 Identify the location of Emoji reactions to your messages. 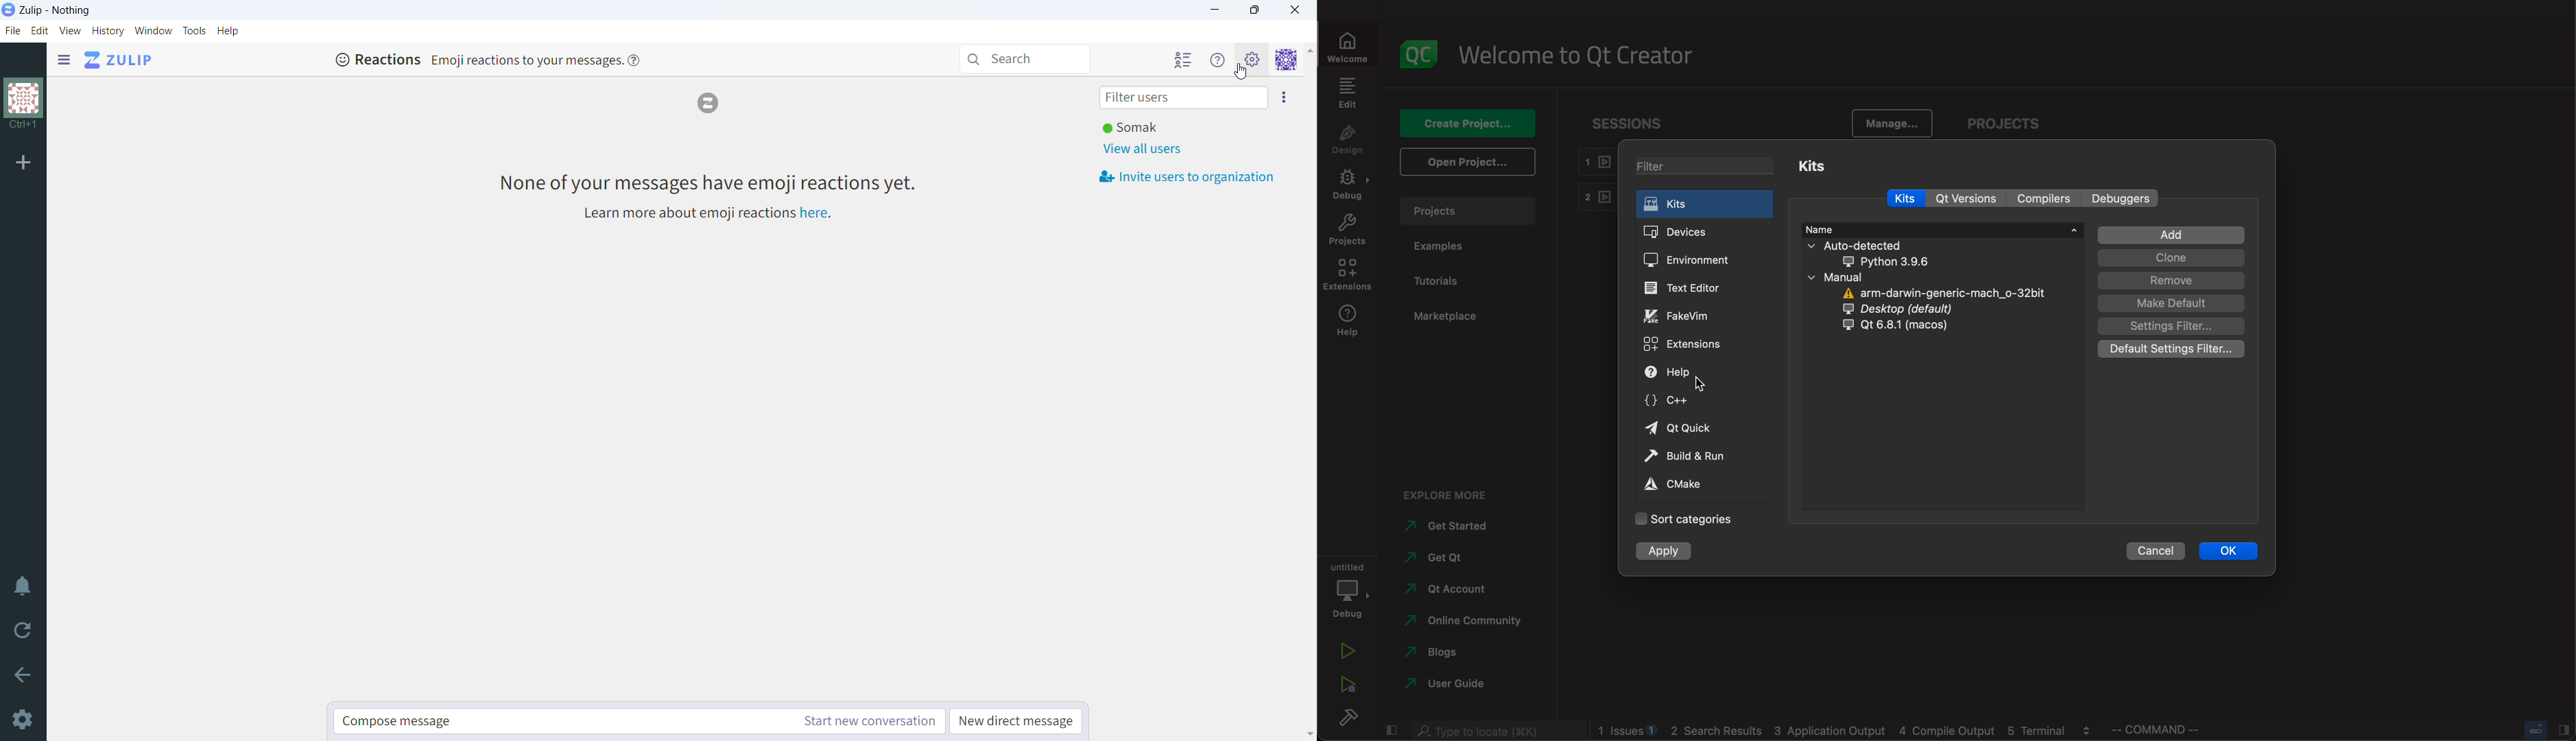
(525, 60).